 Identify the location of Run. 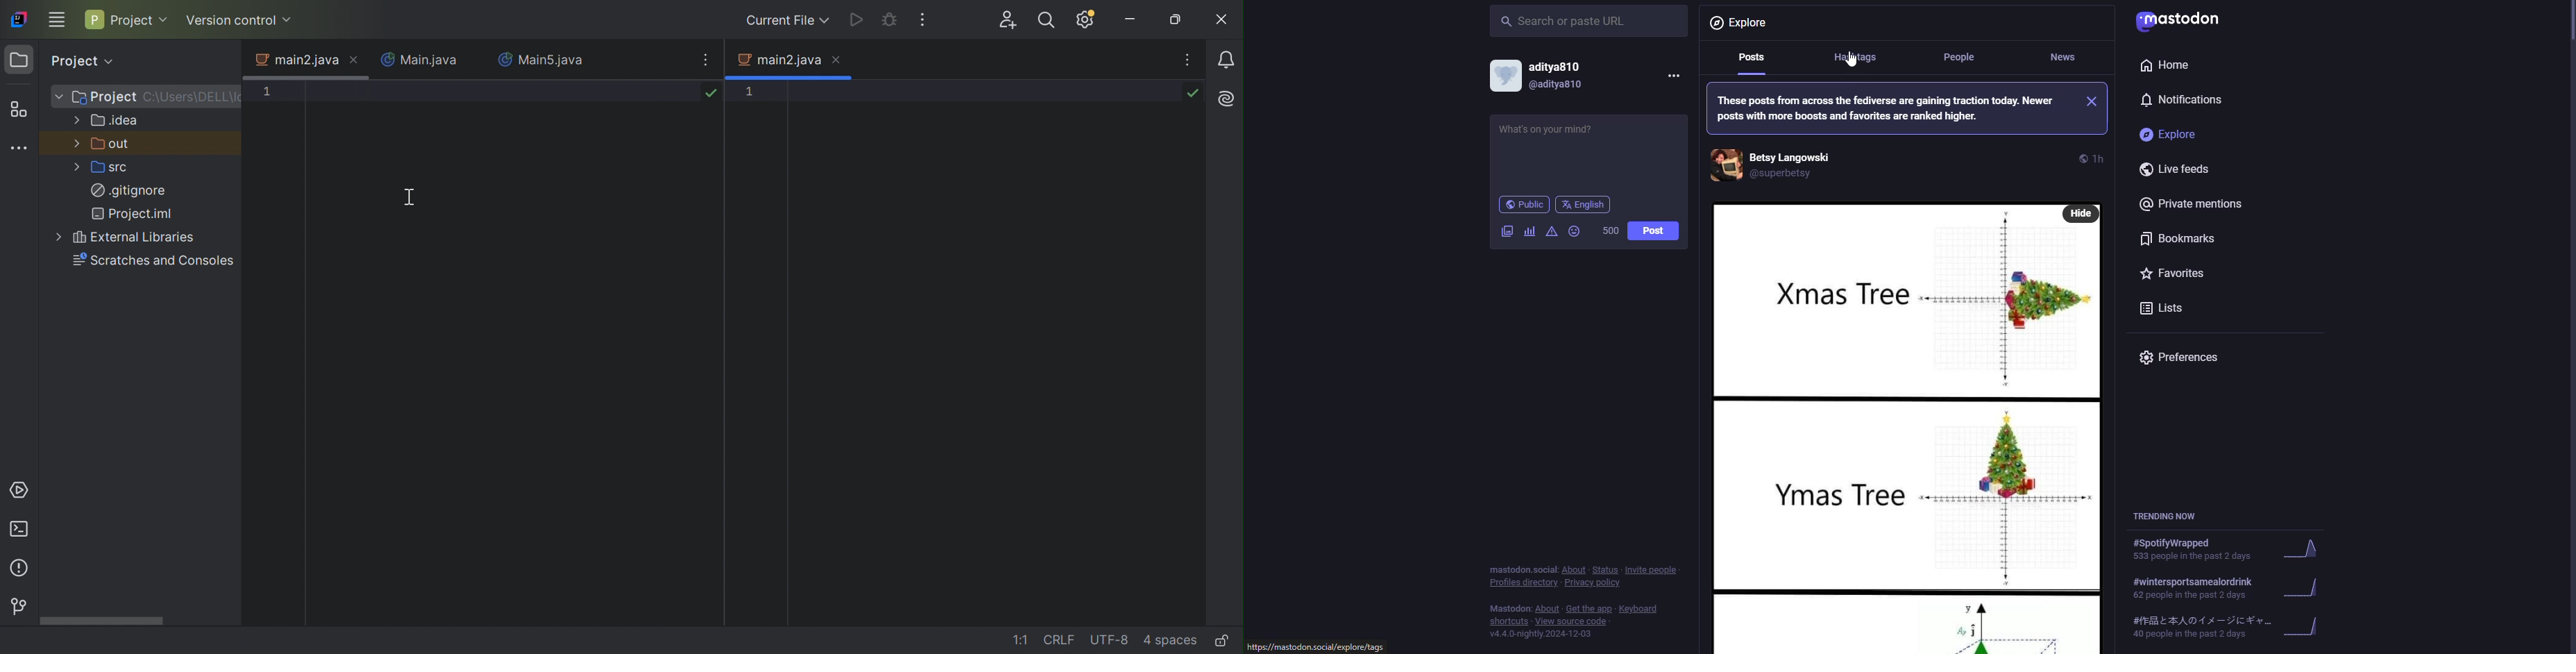
(859, 19).